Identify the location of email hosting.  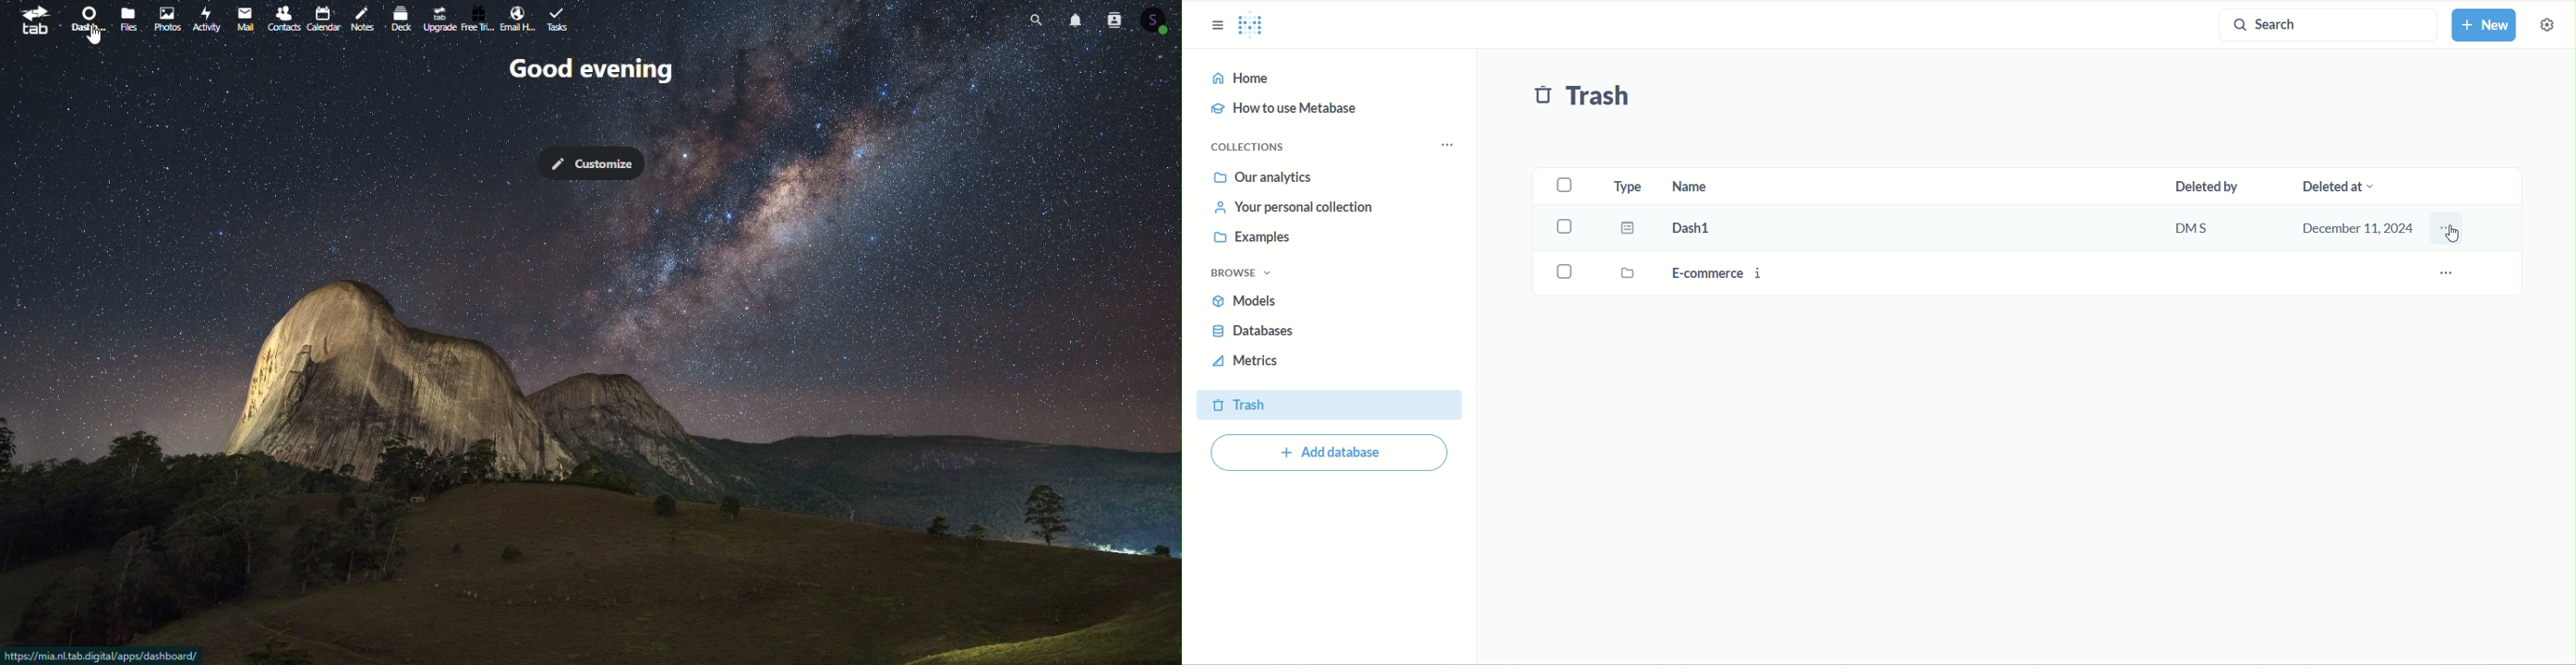
(518, 20).